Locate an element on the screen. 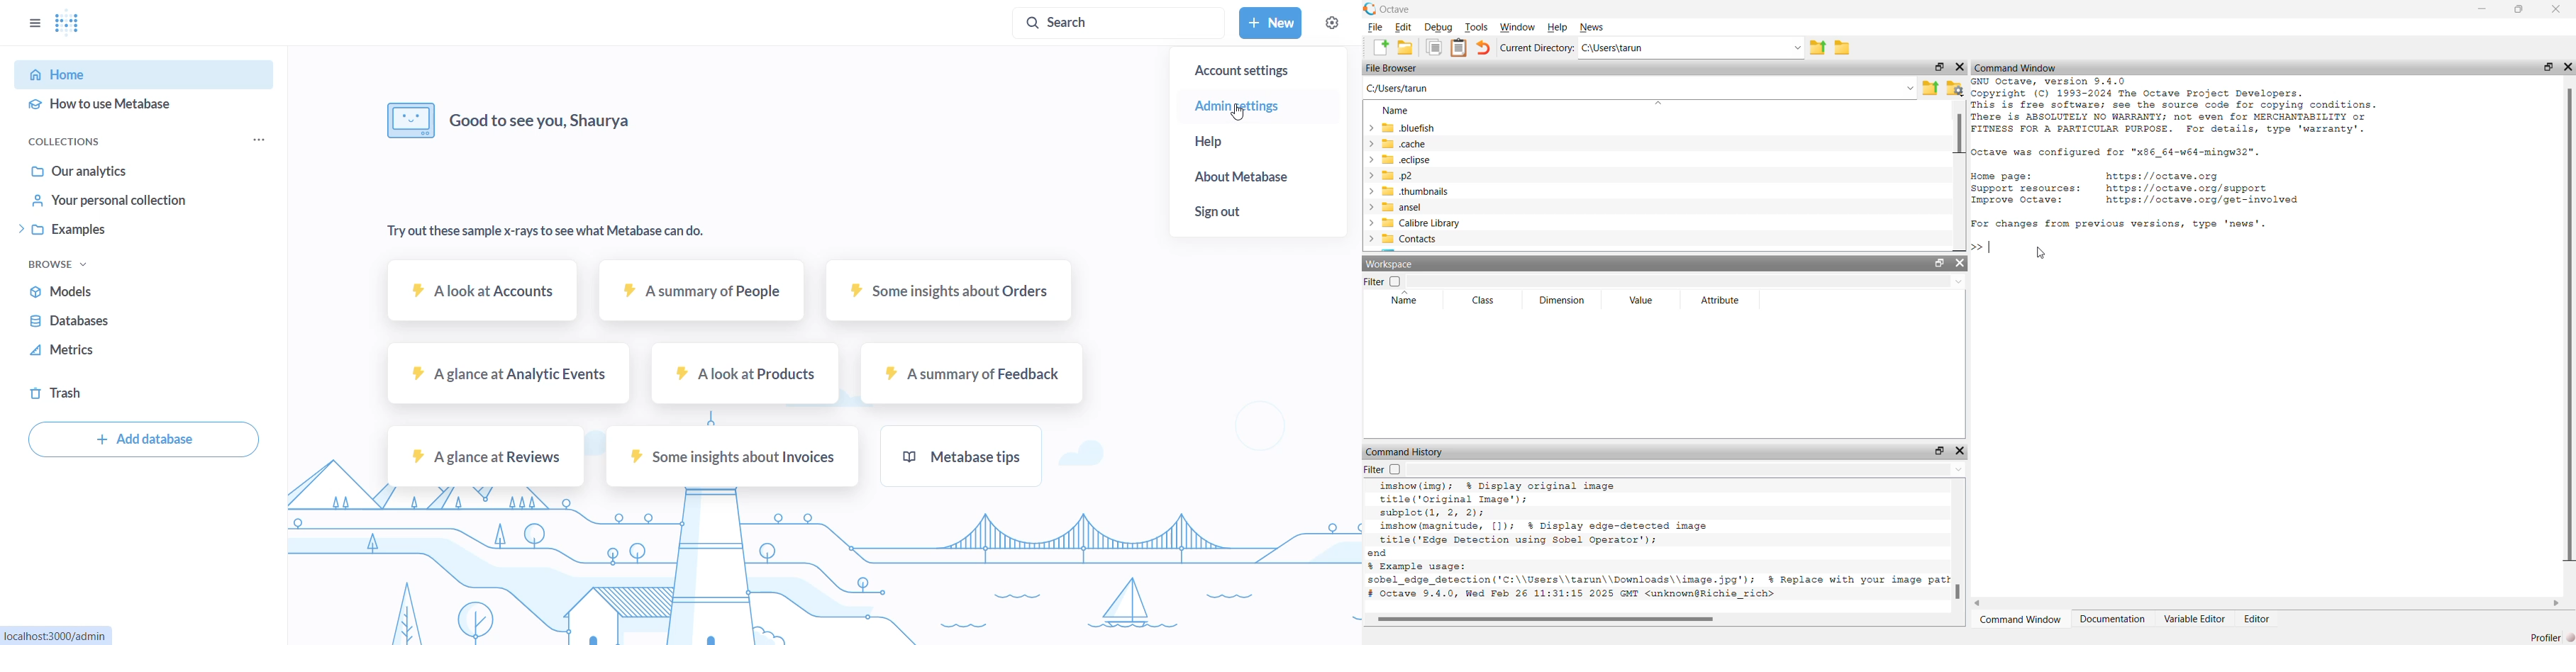 The image size is (2576, 672). restore down is located at coordinates (2517, 11).